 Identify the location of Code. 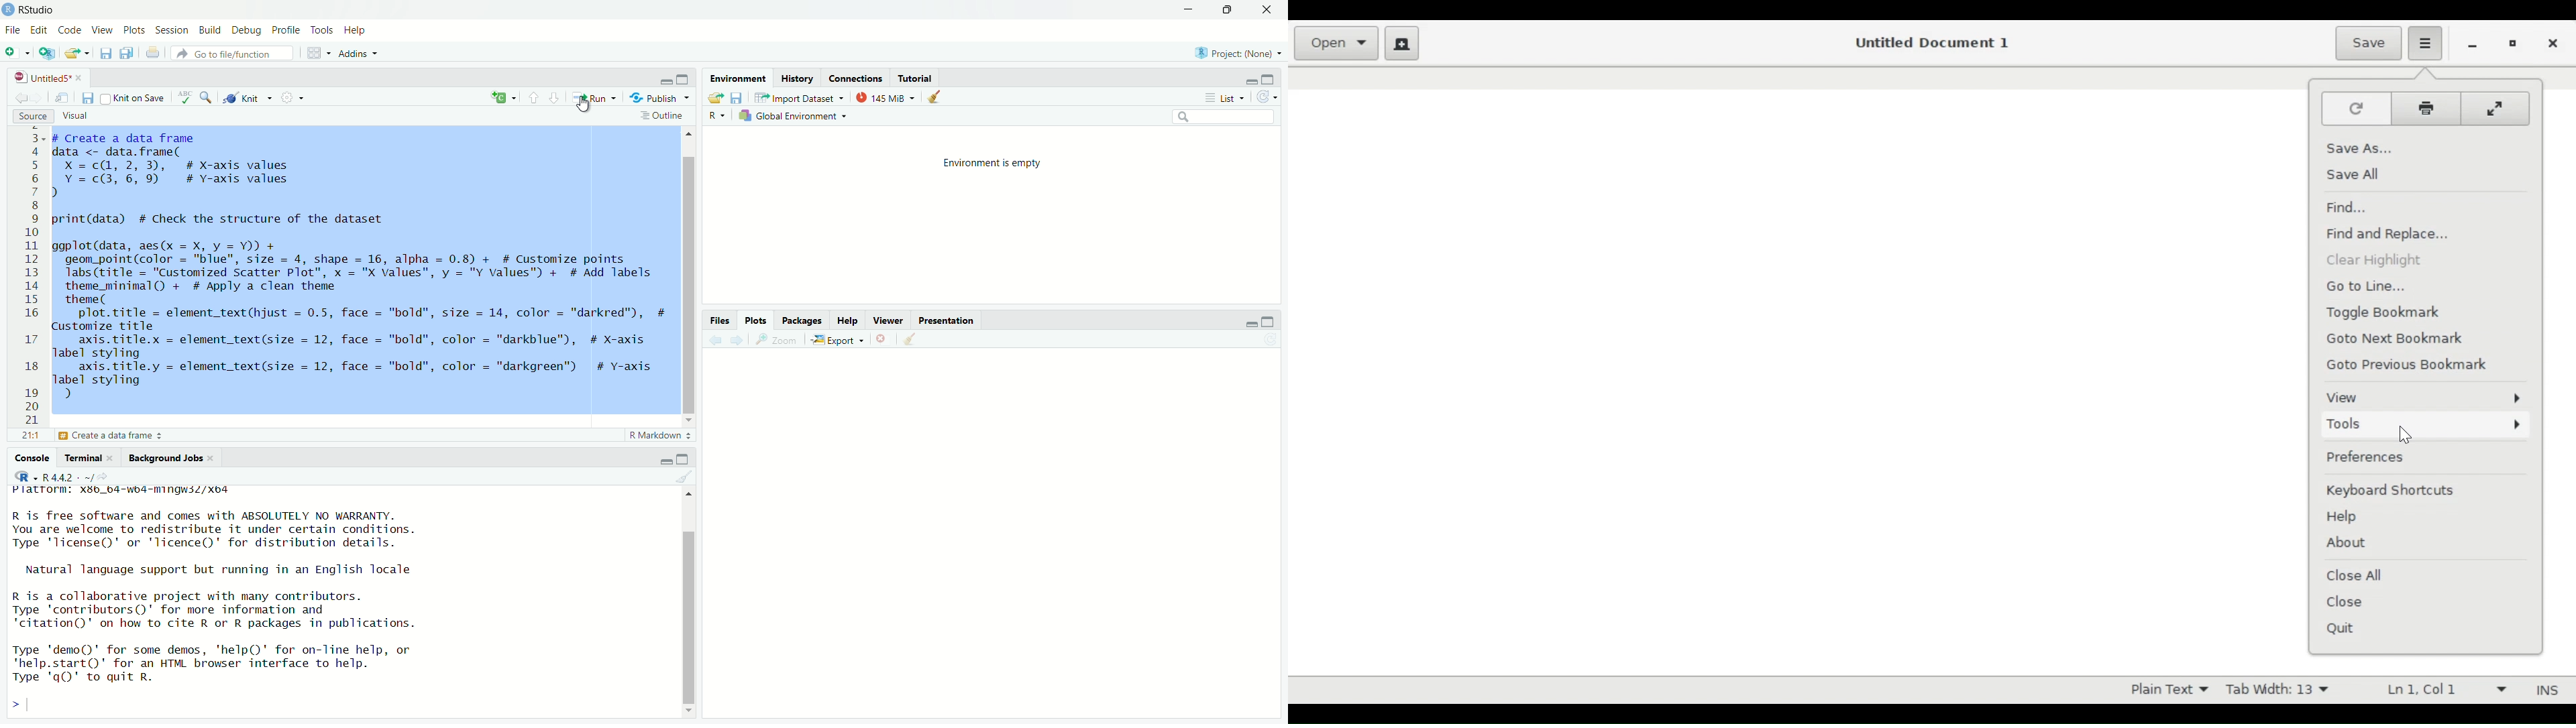
(69, 31).